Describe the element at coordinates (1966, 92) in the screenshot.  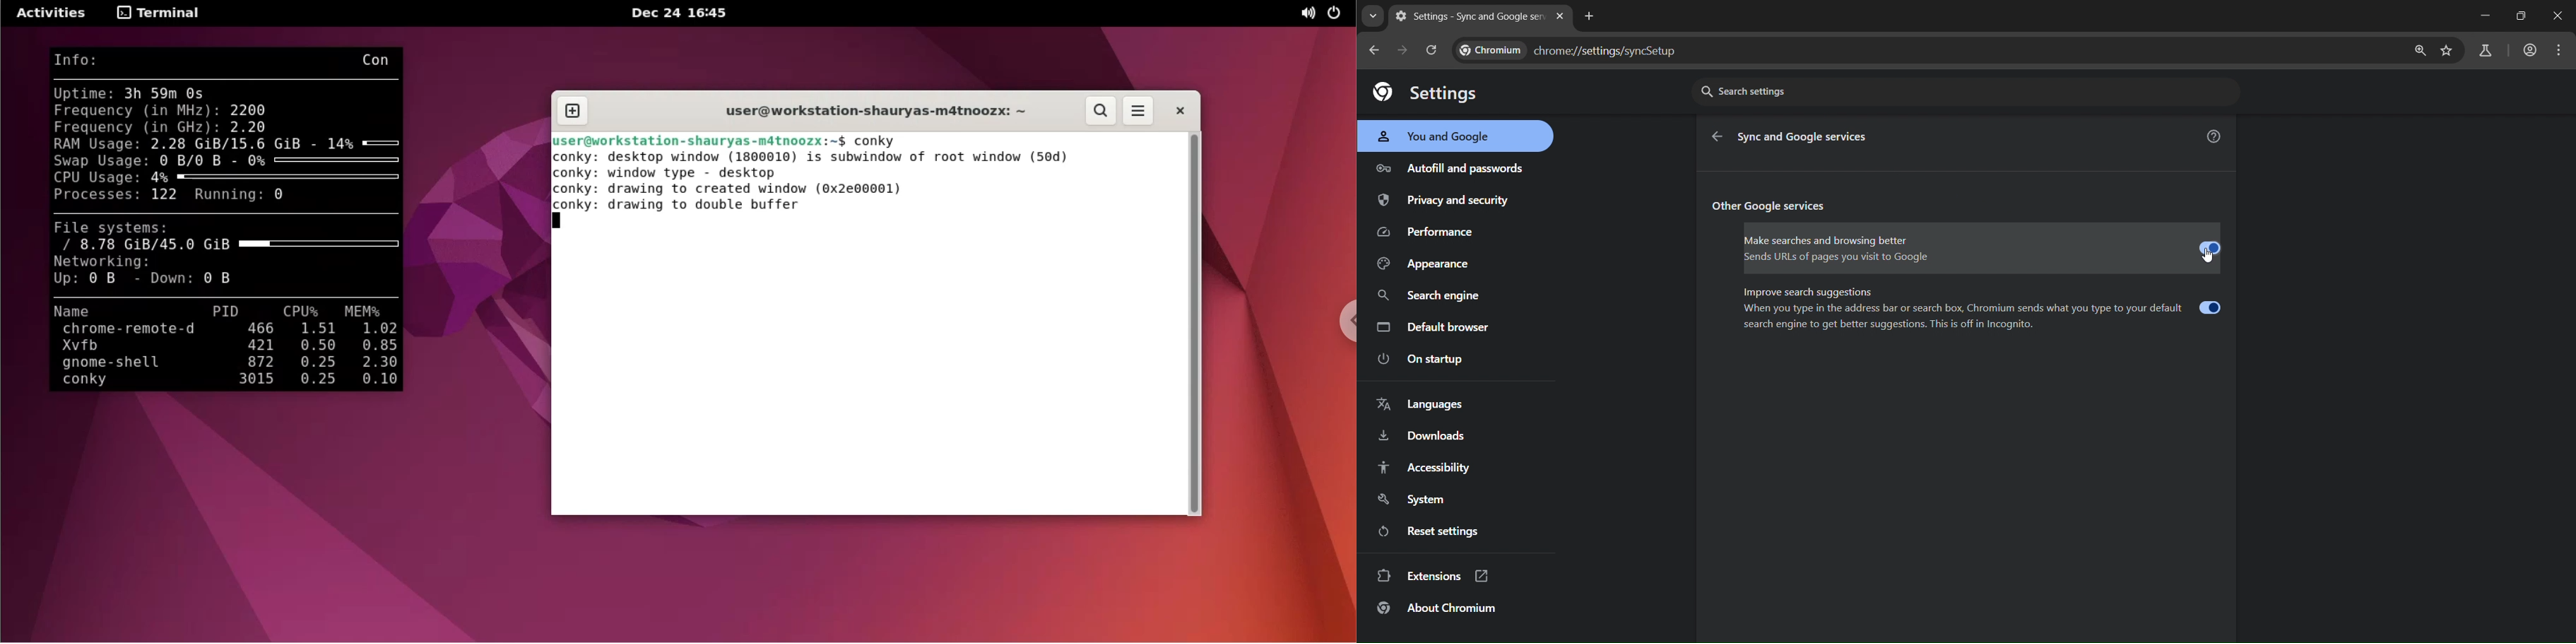
I see `search settings` at that location.